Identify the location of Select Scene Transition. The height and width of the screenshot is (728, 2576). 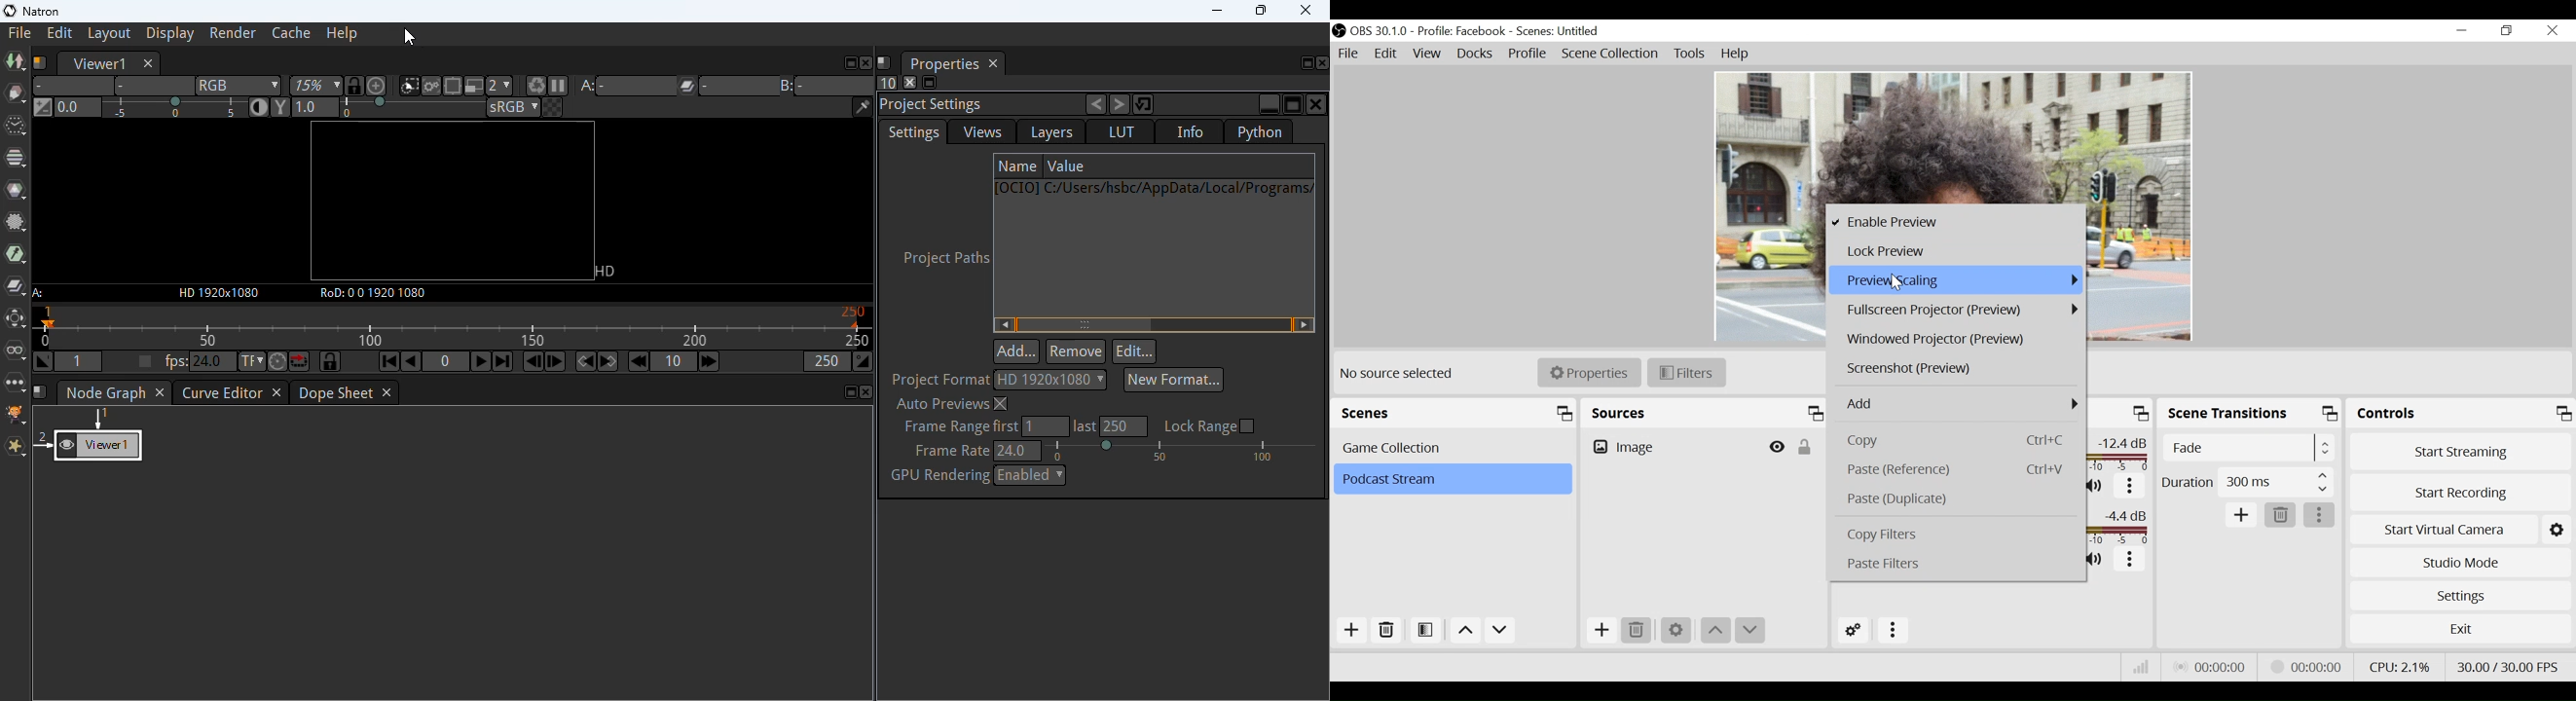
(2248, 449).